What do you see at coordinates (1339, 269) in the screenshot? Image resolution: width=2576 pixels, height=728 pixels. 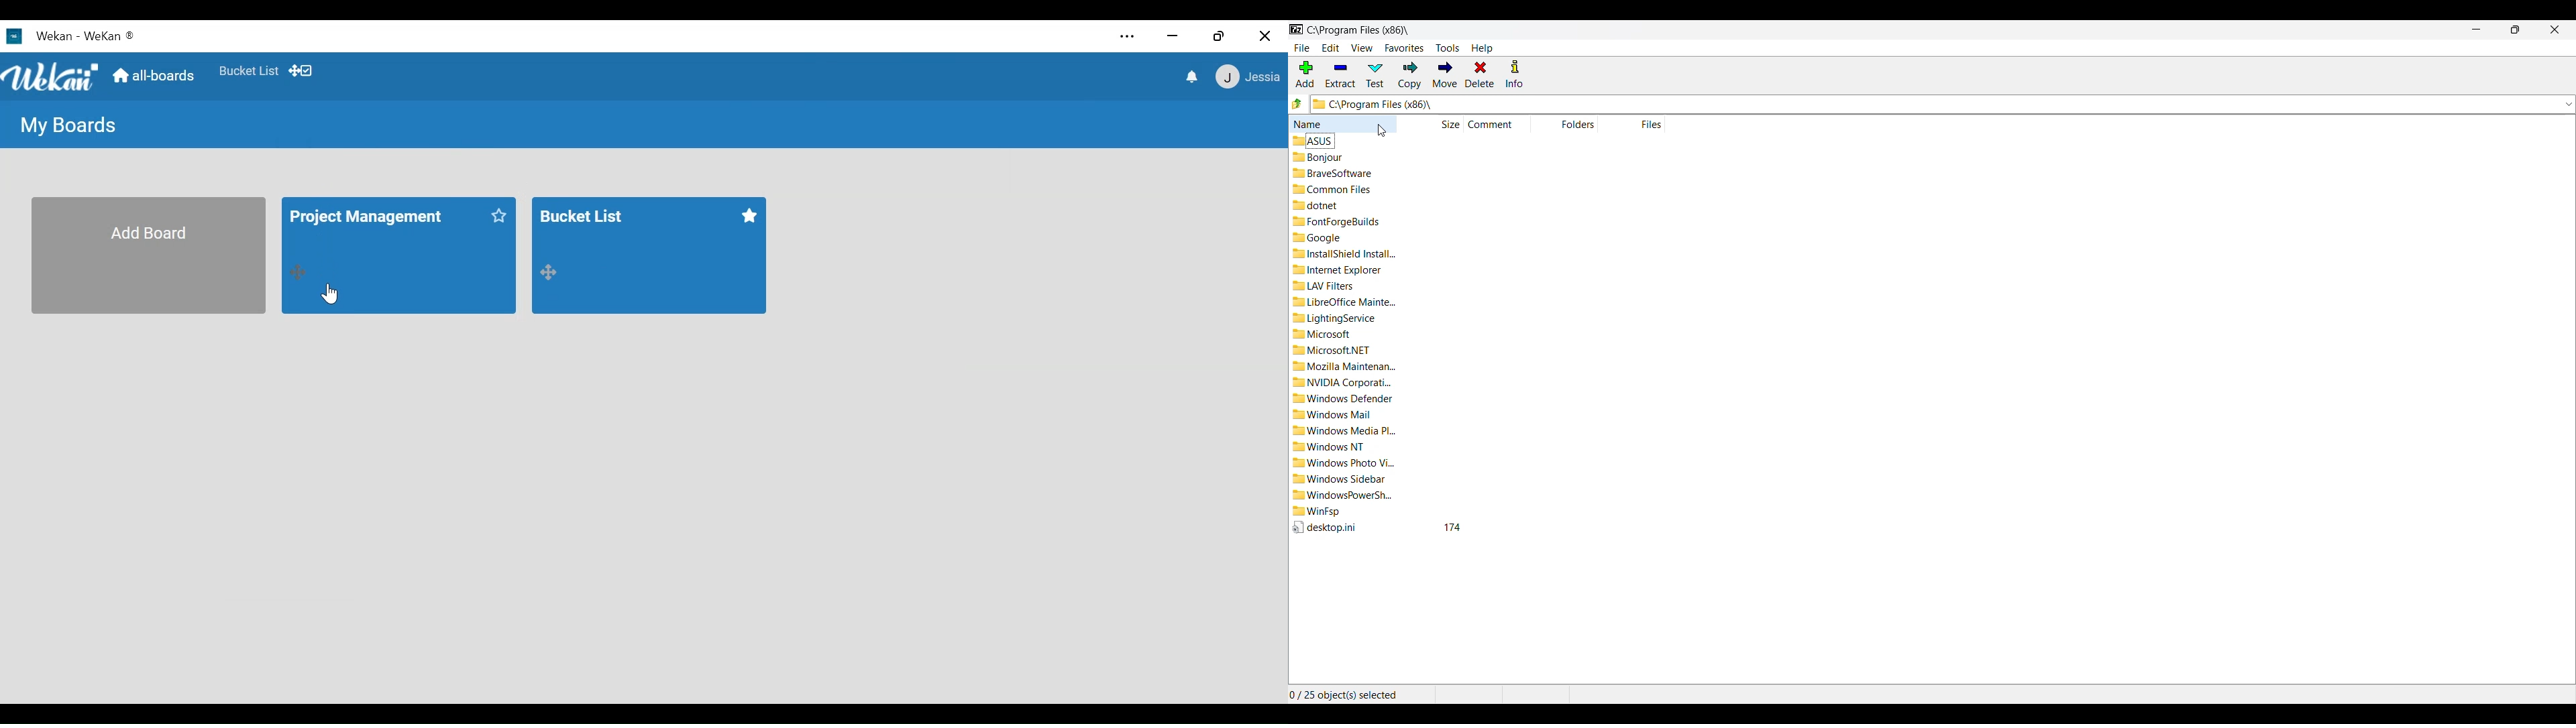 I see `Internet Explorer` at bounding box center [1339, 269].